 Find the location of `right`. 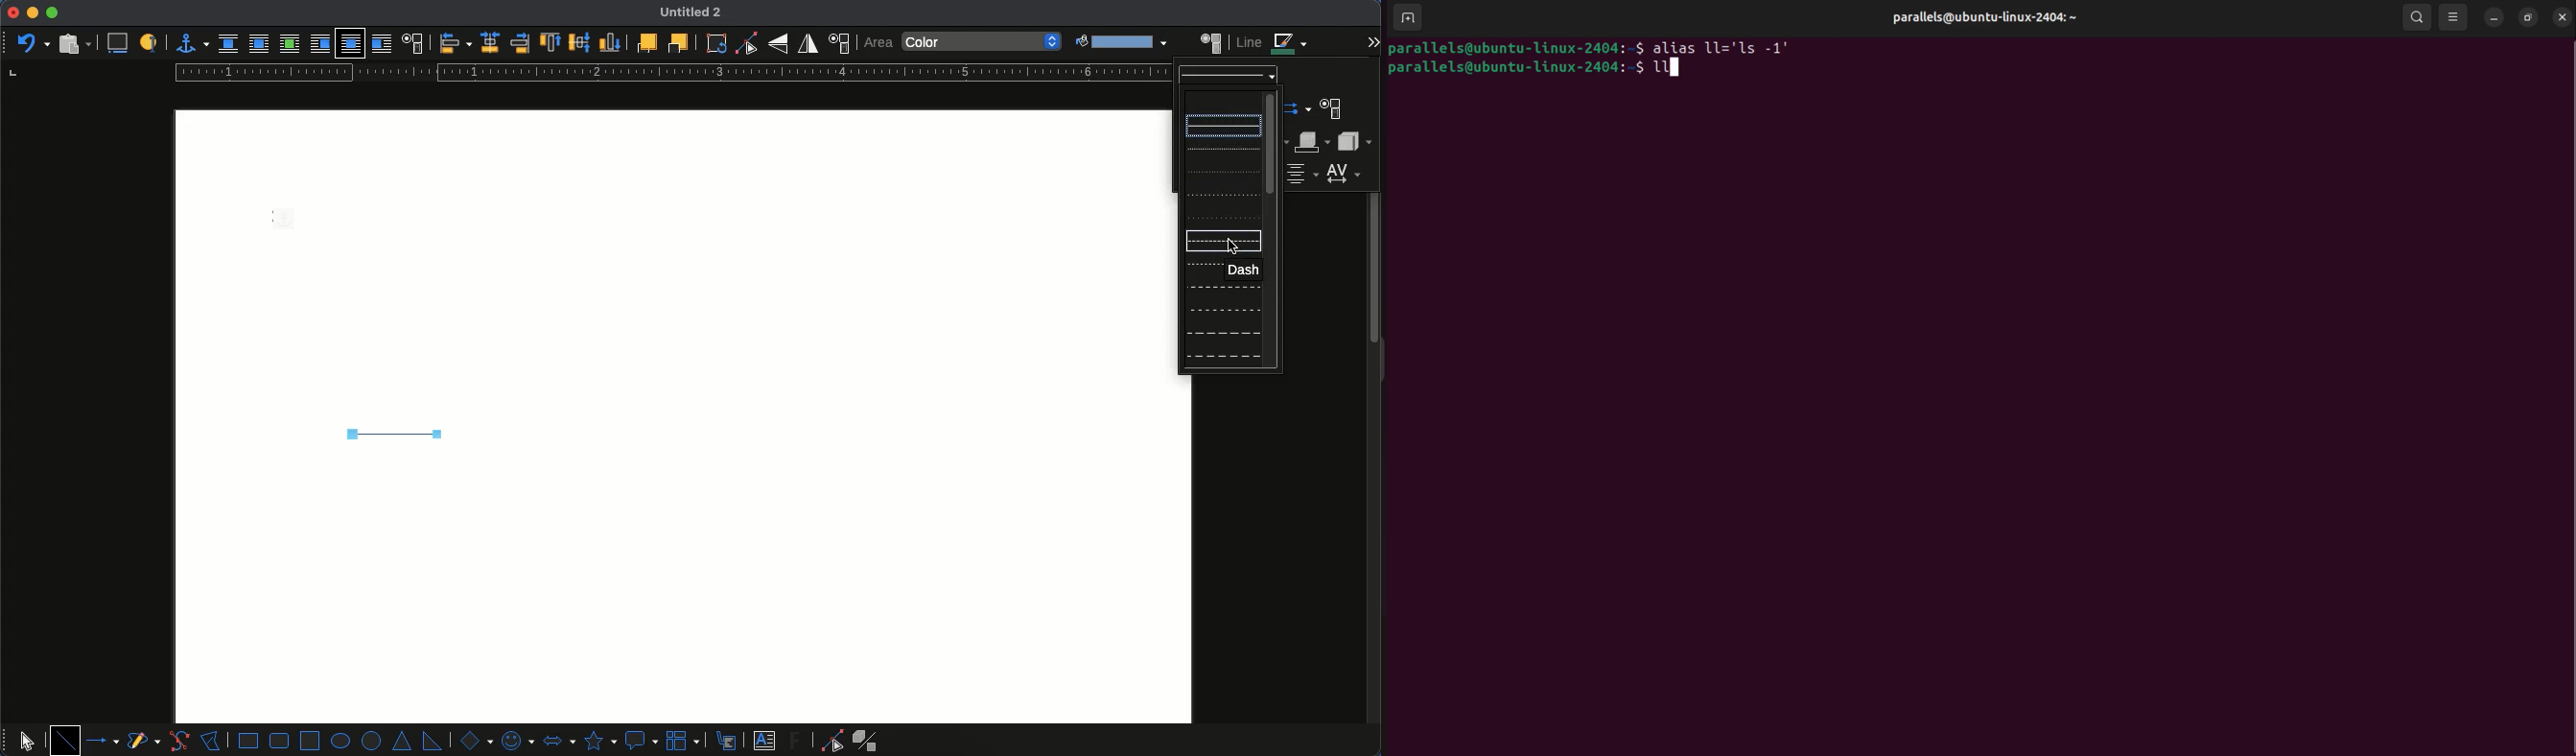

right is located at coordinates (520, 43).